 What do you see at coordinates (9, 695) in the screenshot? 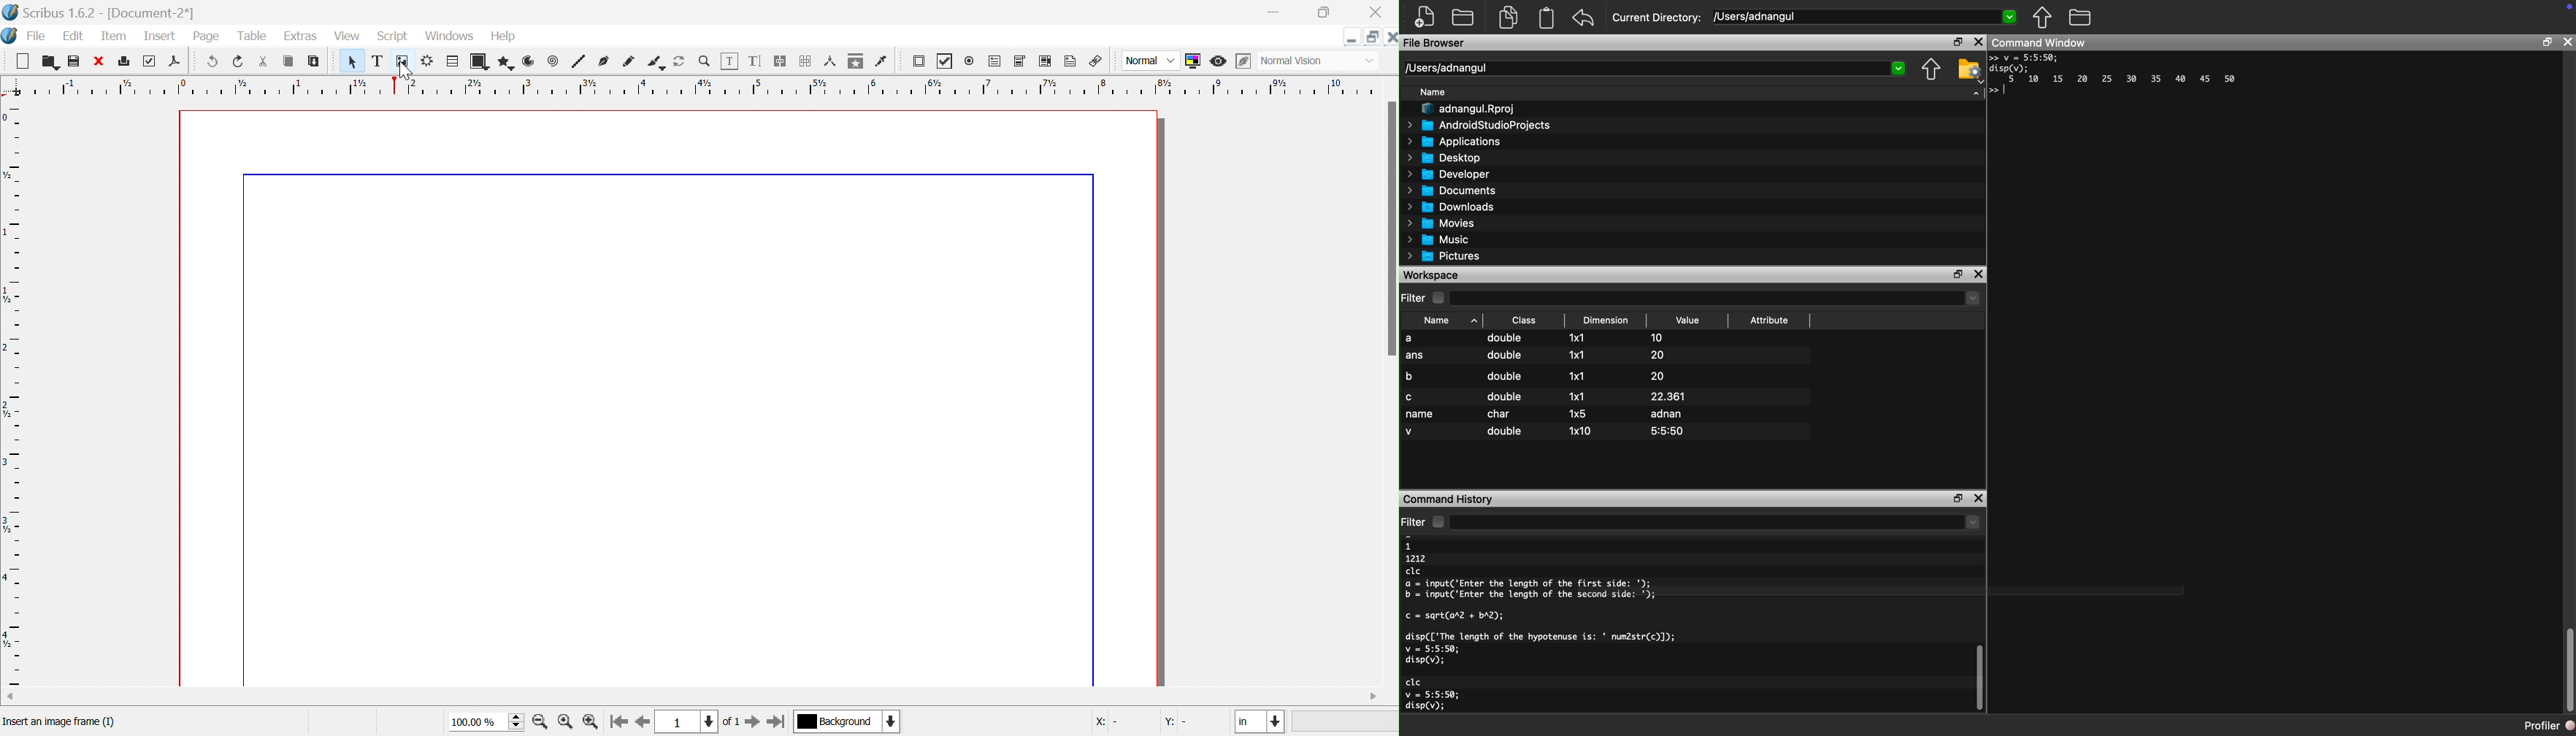
I see `scroll left` at bounding box center [9, 695].